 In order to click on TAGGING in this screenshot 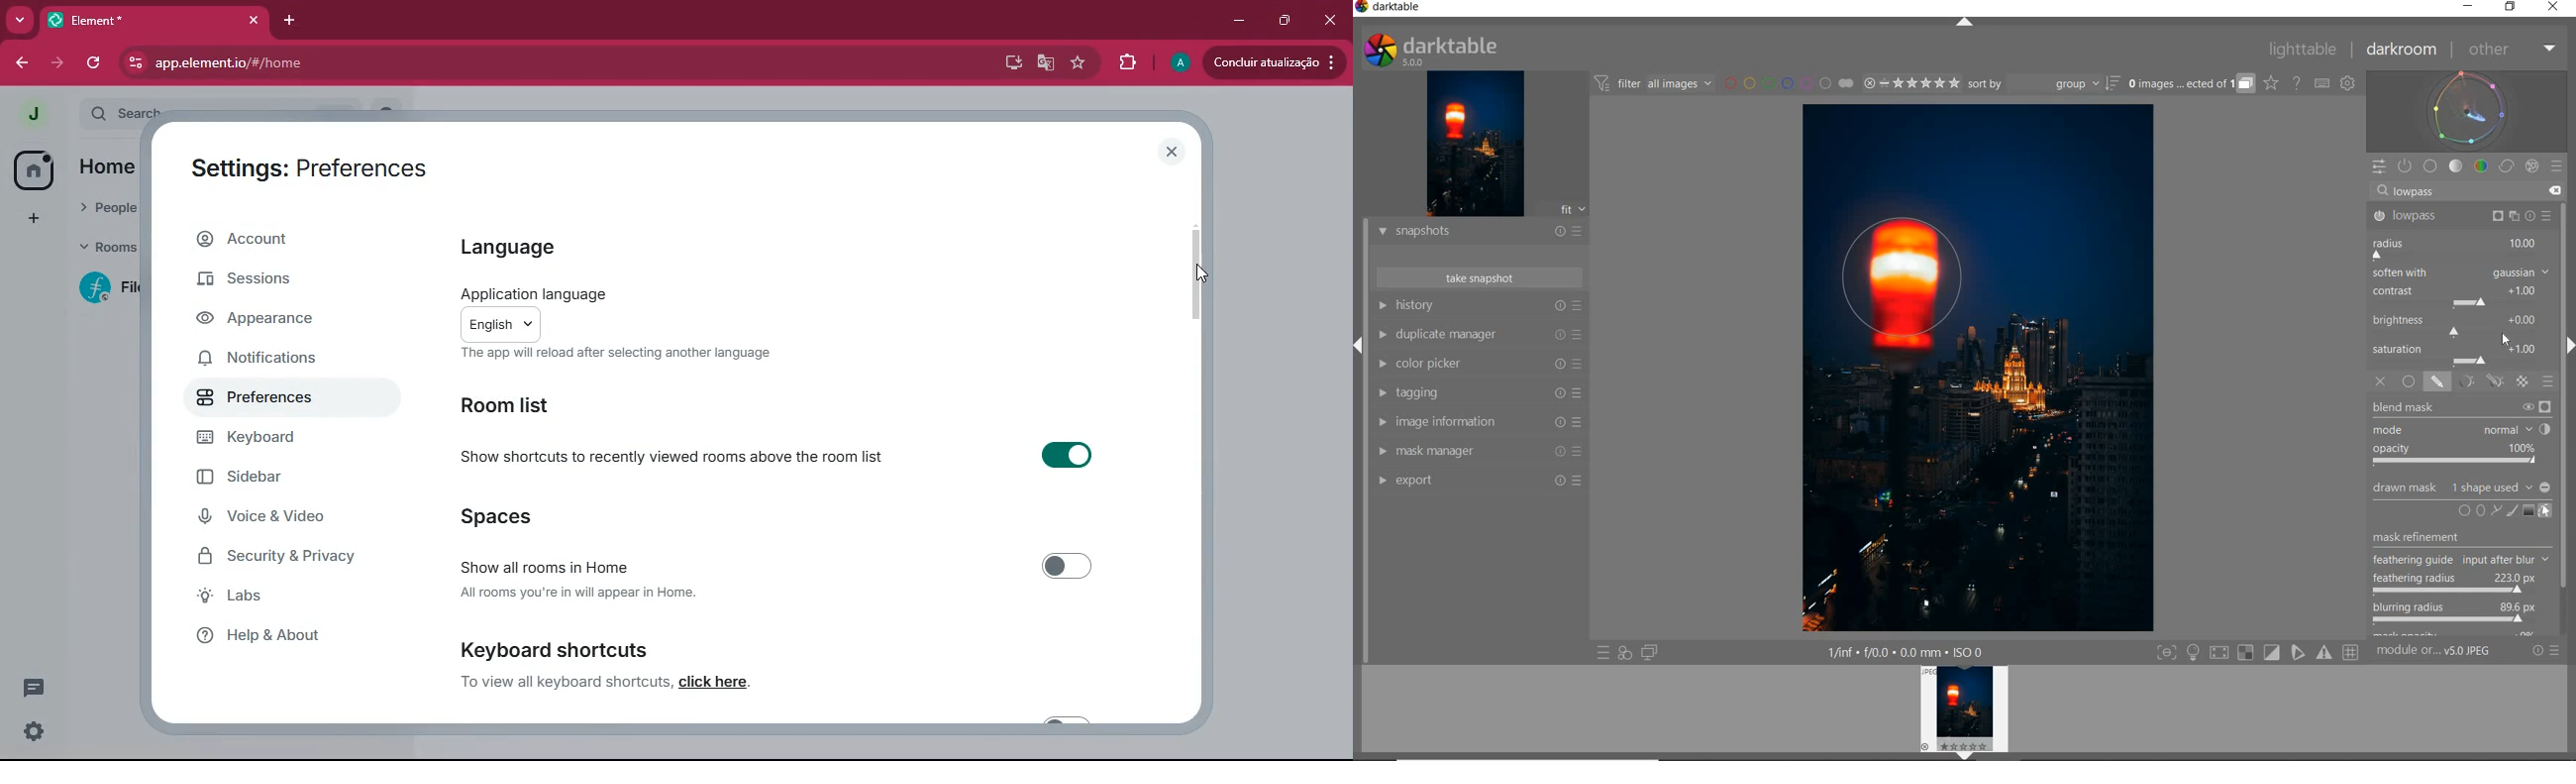, I will do `click(1479, 394)`.